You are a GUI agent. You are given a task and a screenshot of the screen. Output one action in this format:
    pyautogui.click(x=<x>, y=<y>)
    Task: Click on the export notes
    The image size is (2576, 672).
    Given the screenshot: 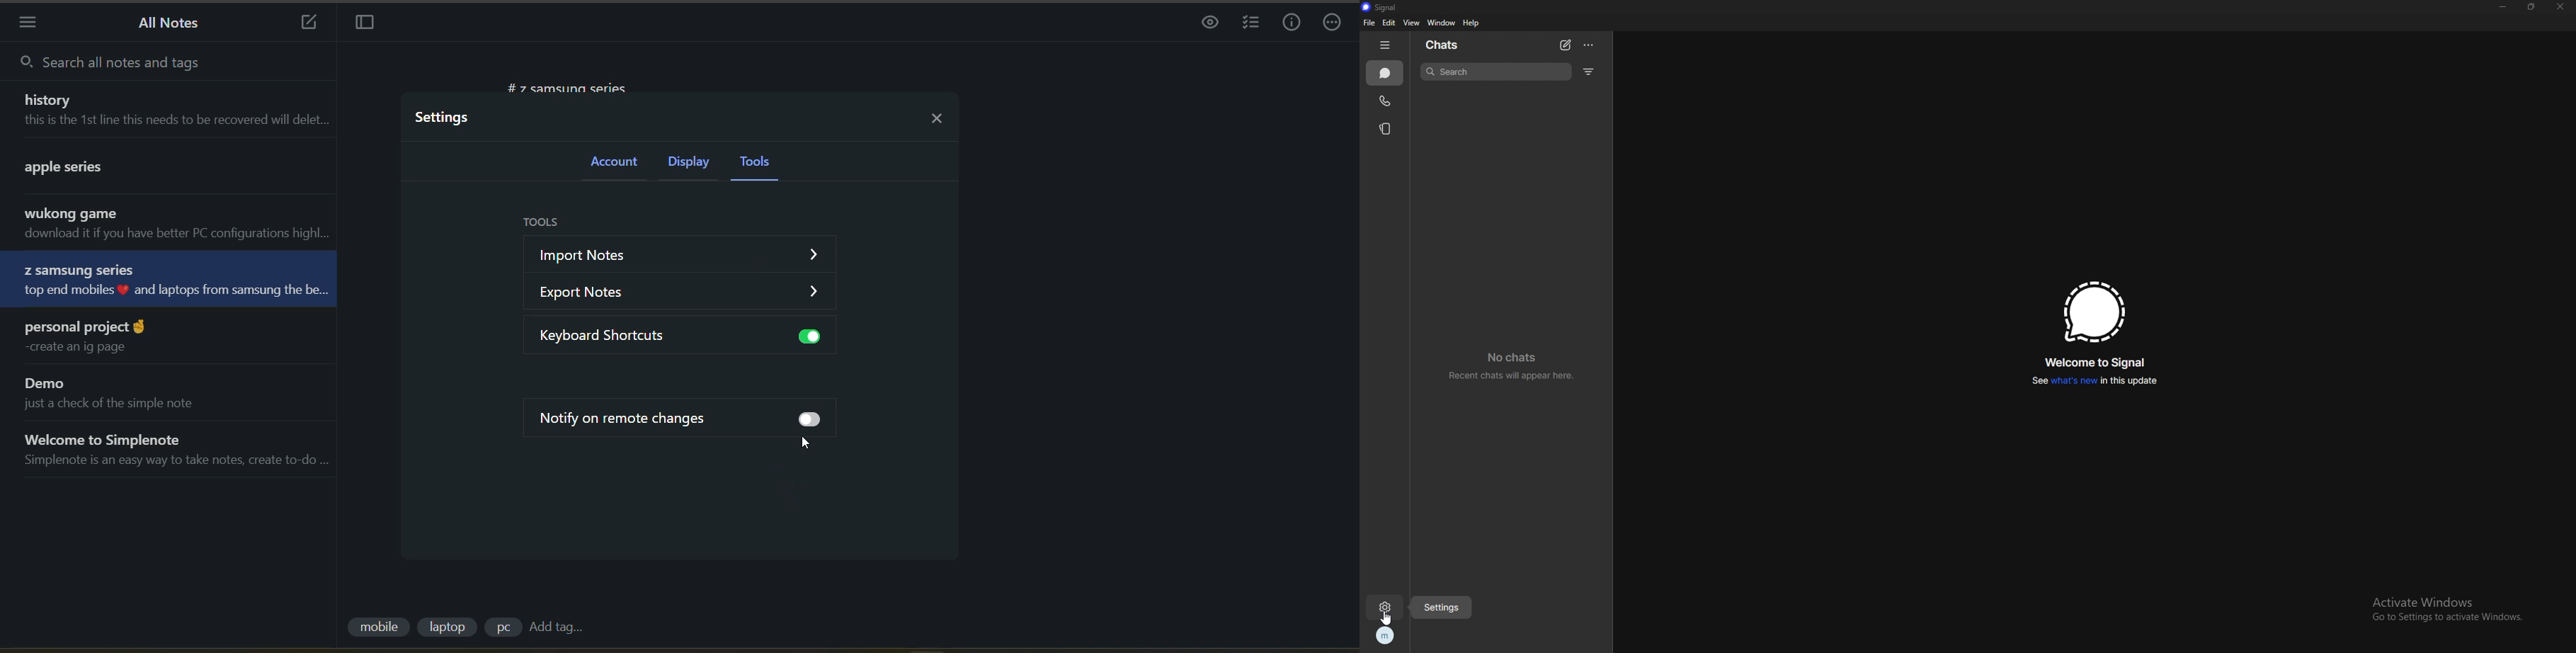 What is the action you would take?
    pyautogui.click(x=687, y=292)
    